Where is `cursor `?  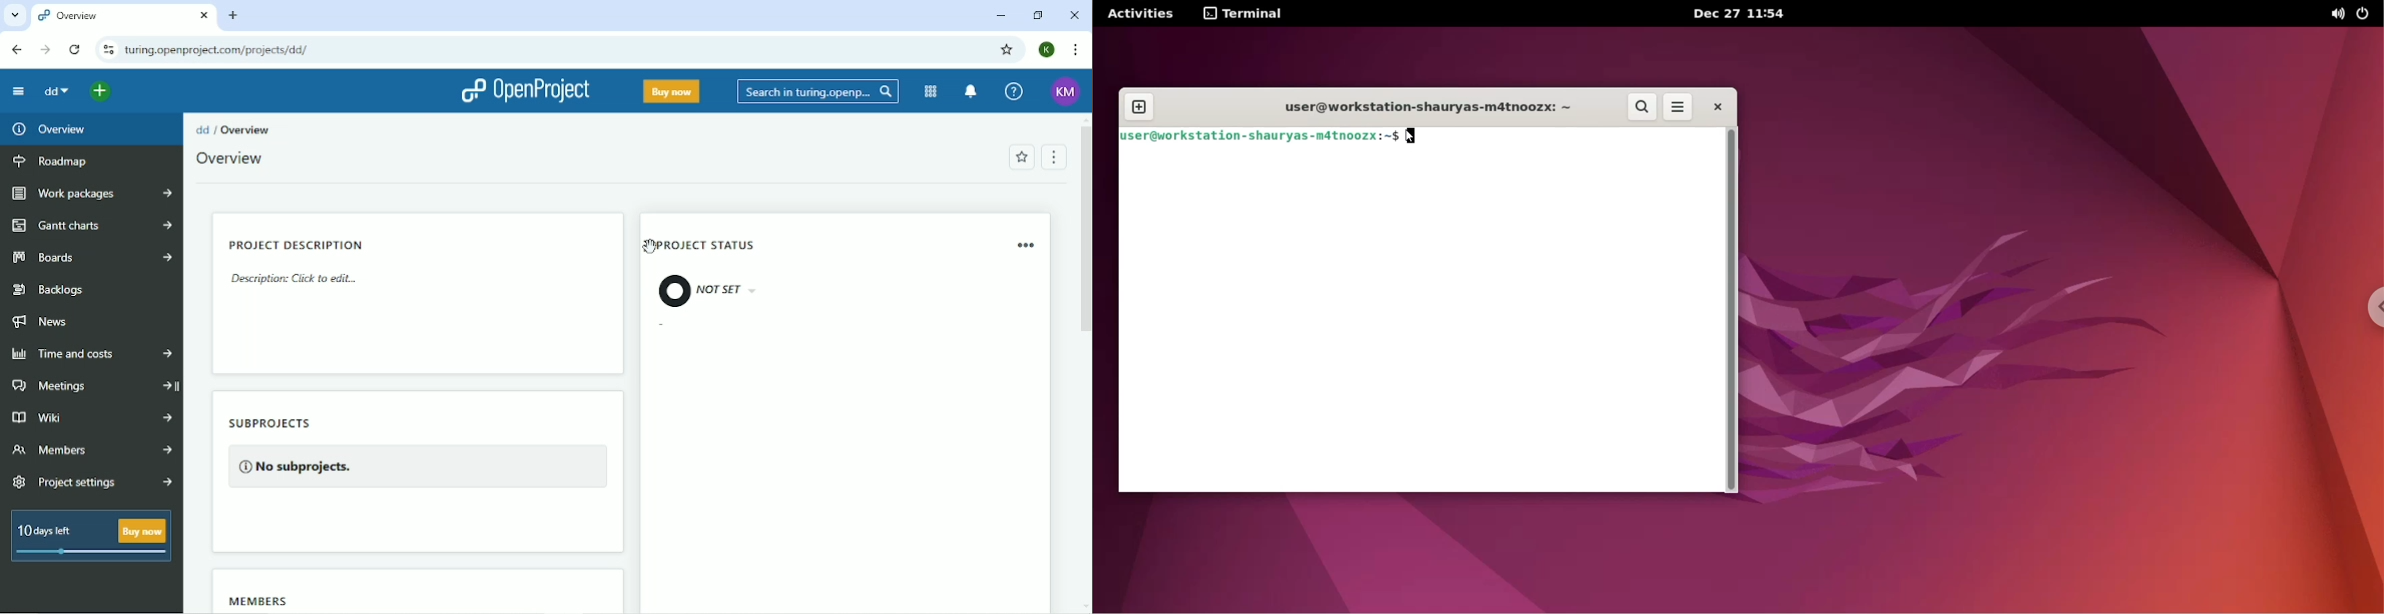 cursor  is located at coordinates (1418, 139).